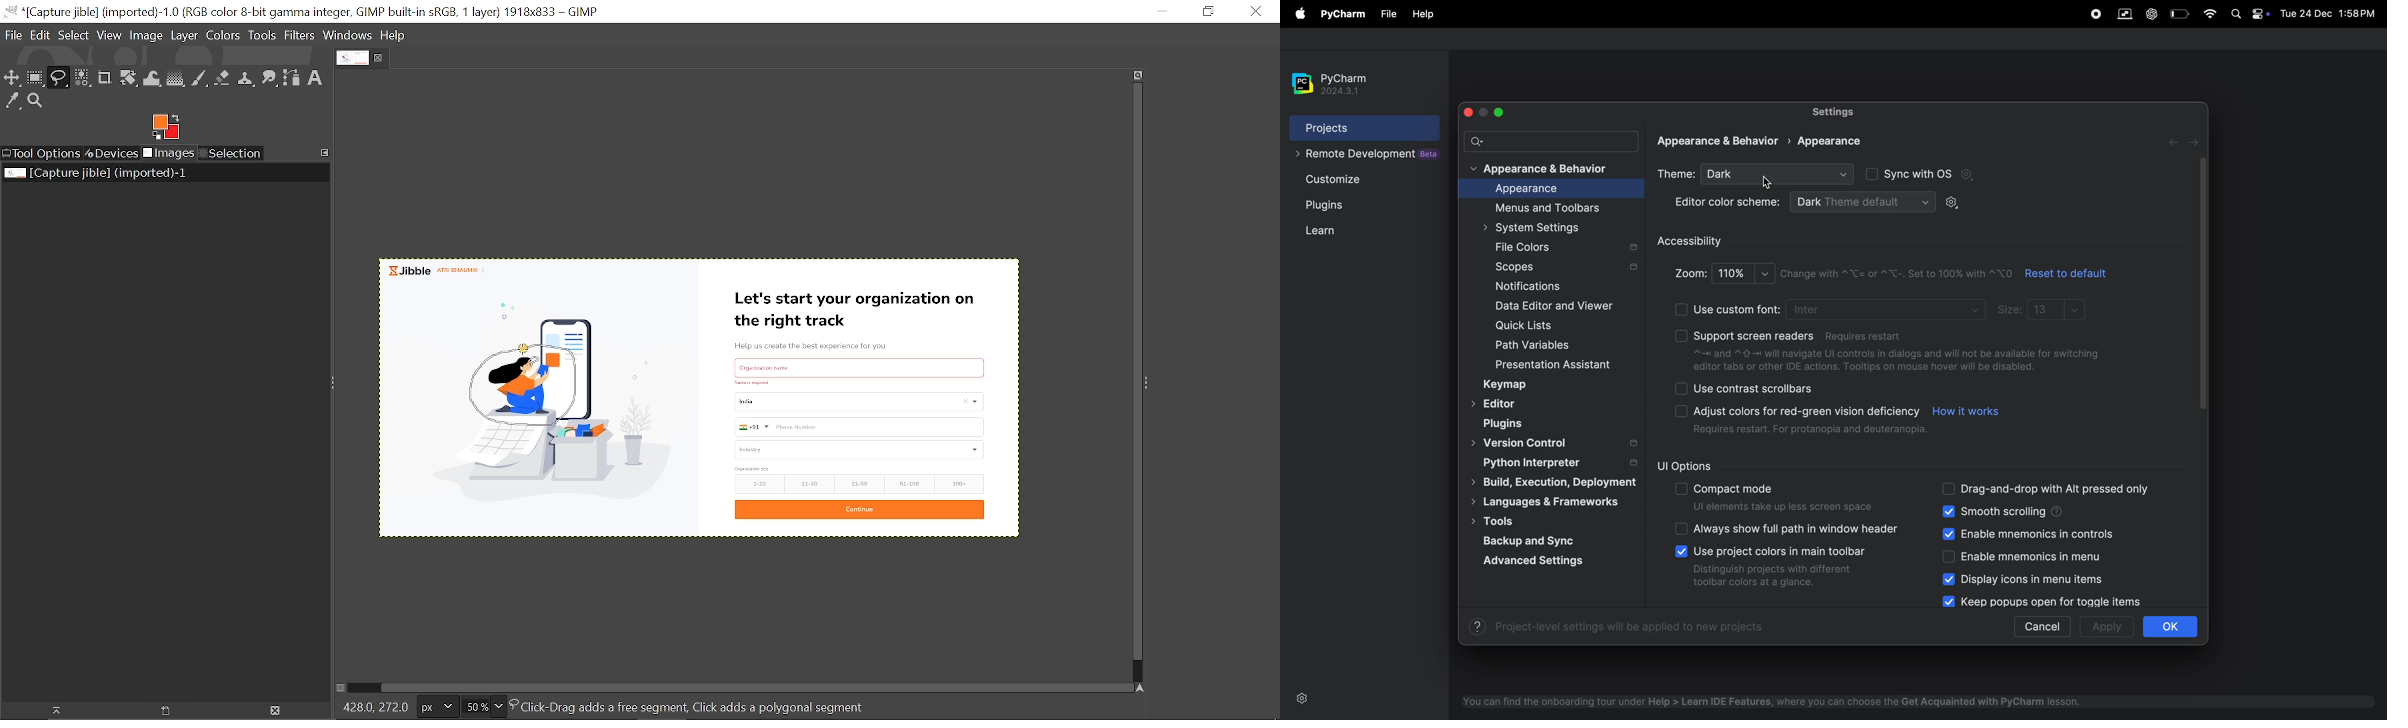 This screenshot has width=2408, height=728. What do you see at coordinates (128, 79) in the screenshot?
I see `Unified transform tool` at bounding box center [128, 79].